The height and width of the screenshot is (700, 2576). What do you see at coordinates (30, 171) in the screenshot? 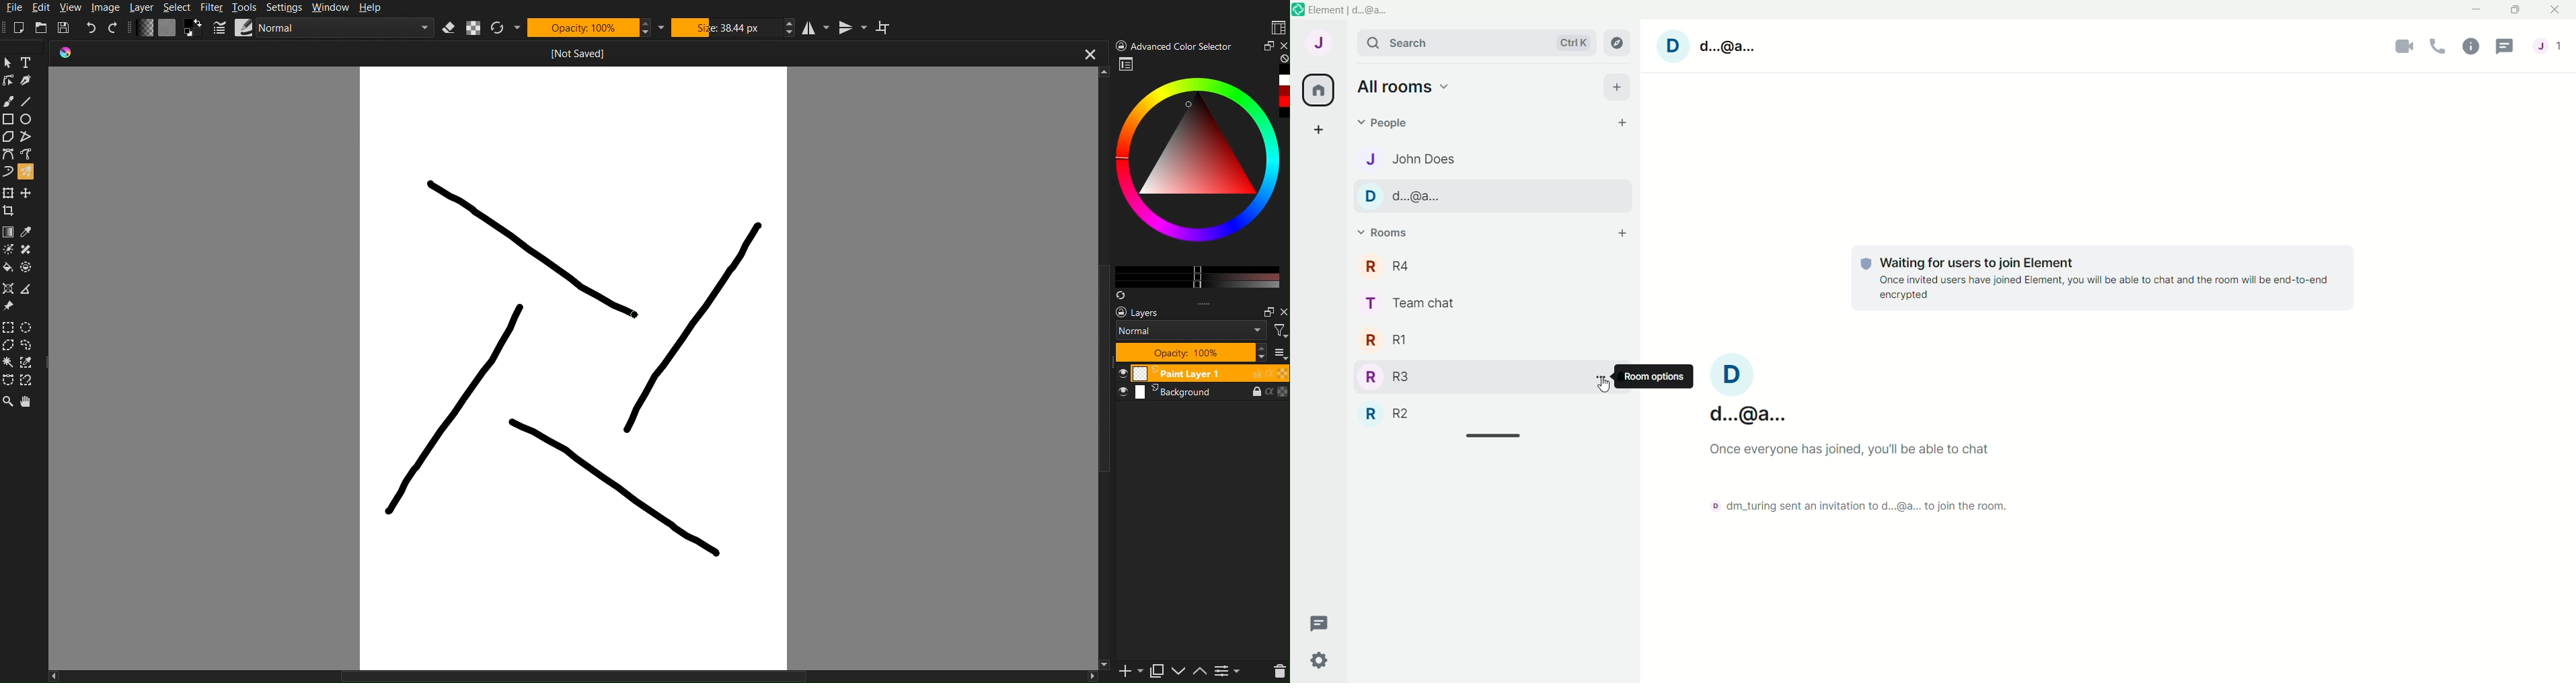
I see `Mouse` at bounding box center [30, 171].